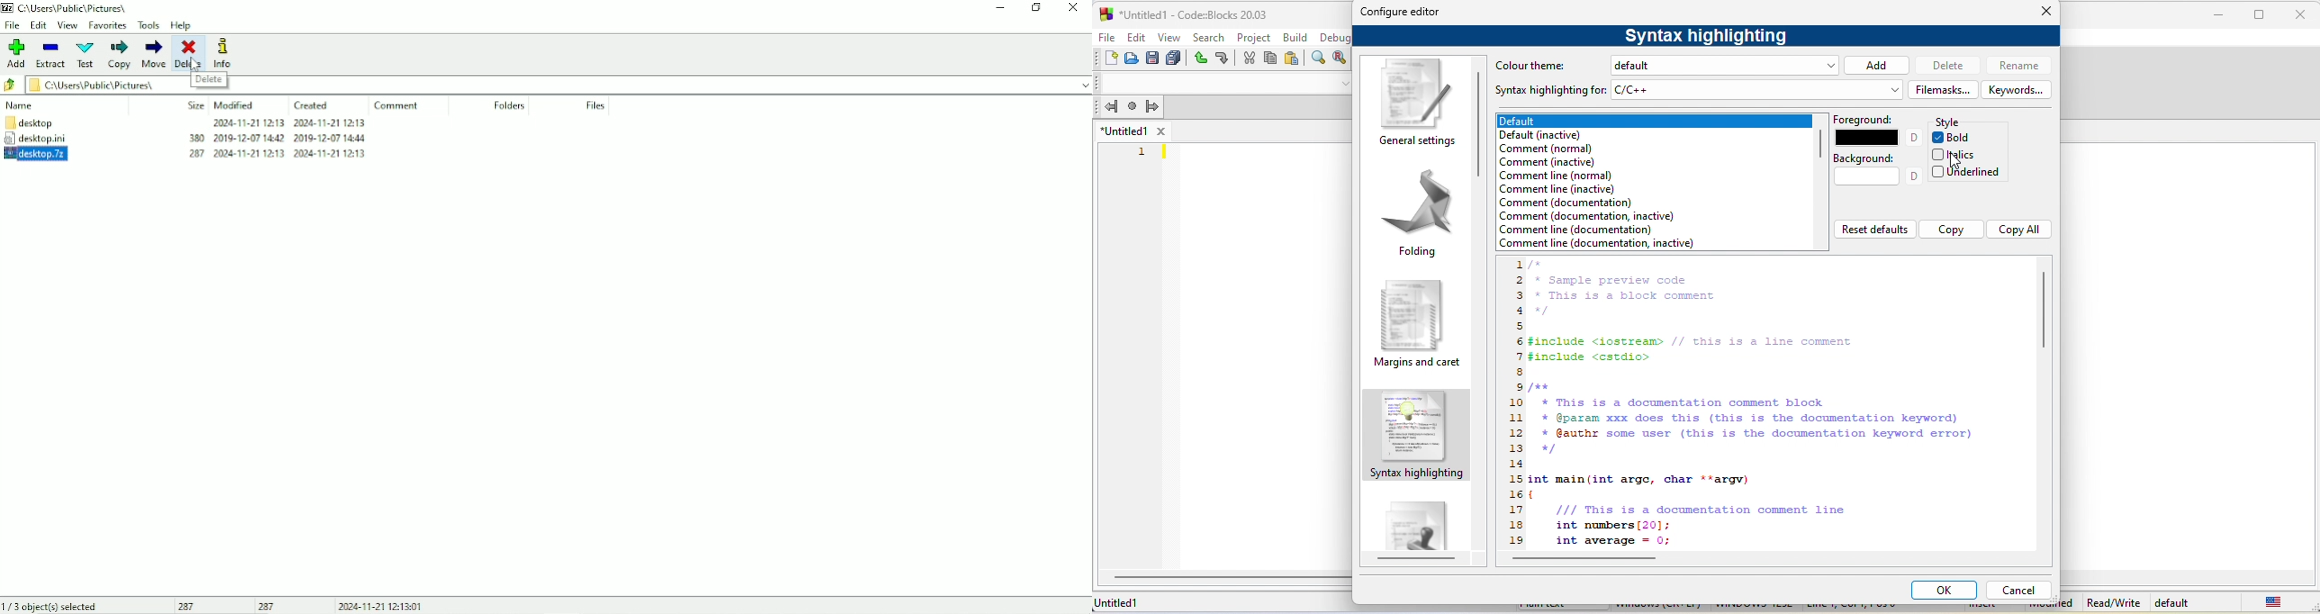  I want to click on maximize, so click(2260, 15).